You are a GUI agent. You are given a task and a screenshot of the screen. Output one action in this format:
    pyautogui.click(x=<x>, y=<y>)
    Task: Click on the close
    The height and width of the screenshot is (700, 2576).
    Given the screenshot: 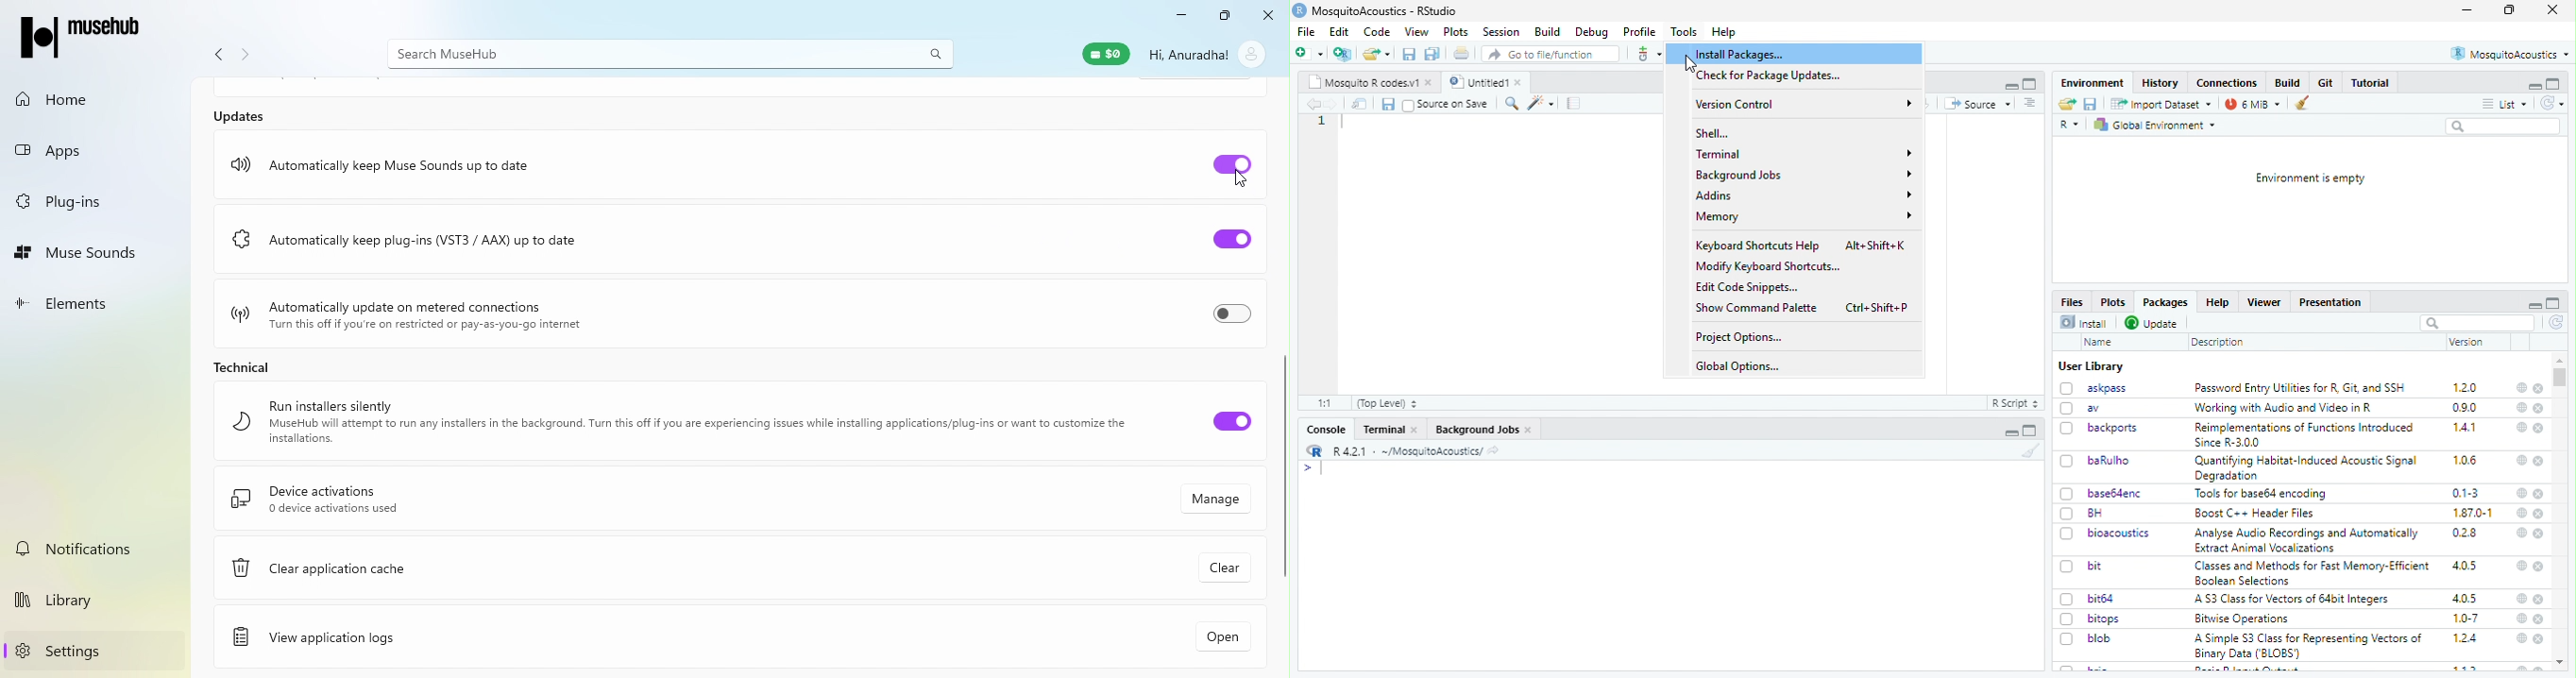 What is the action you would take?
    pyautogui.click(x=1430, y=83)
    